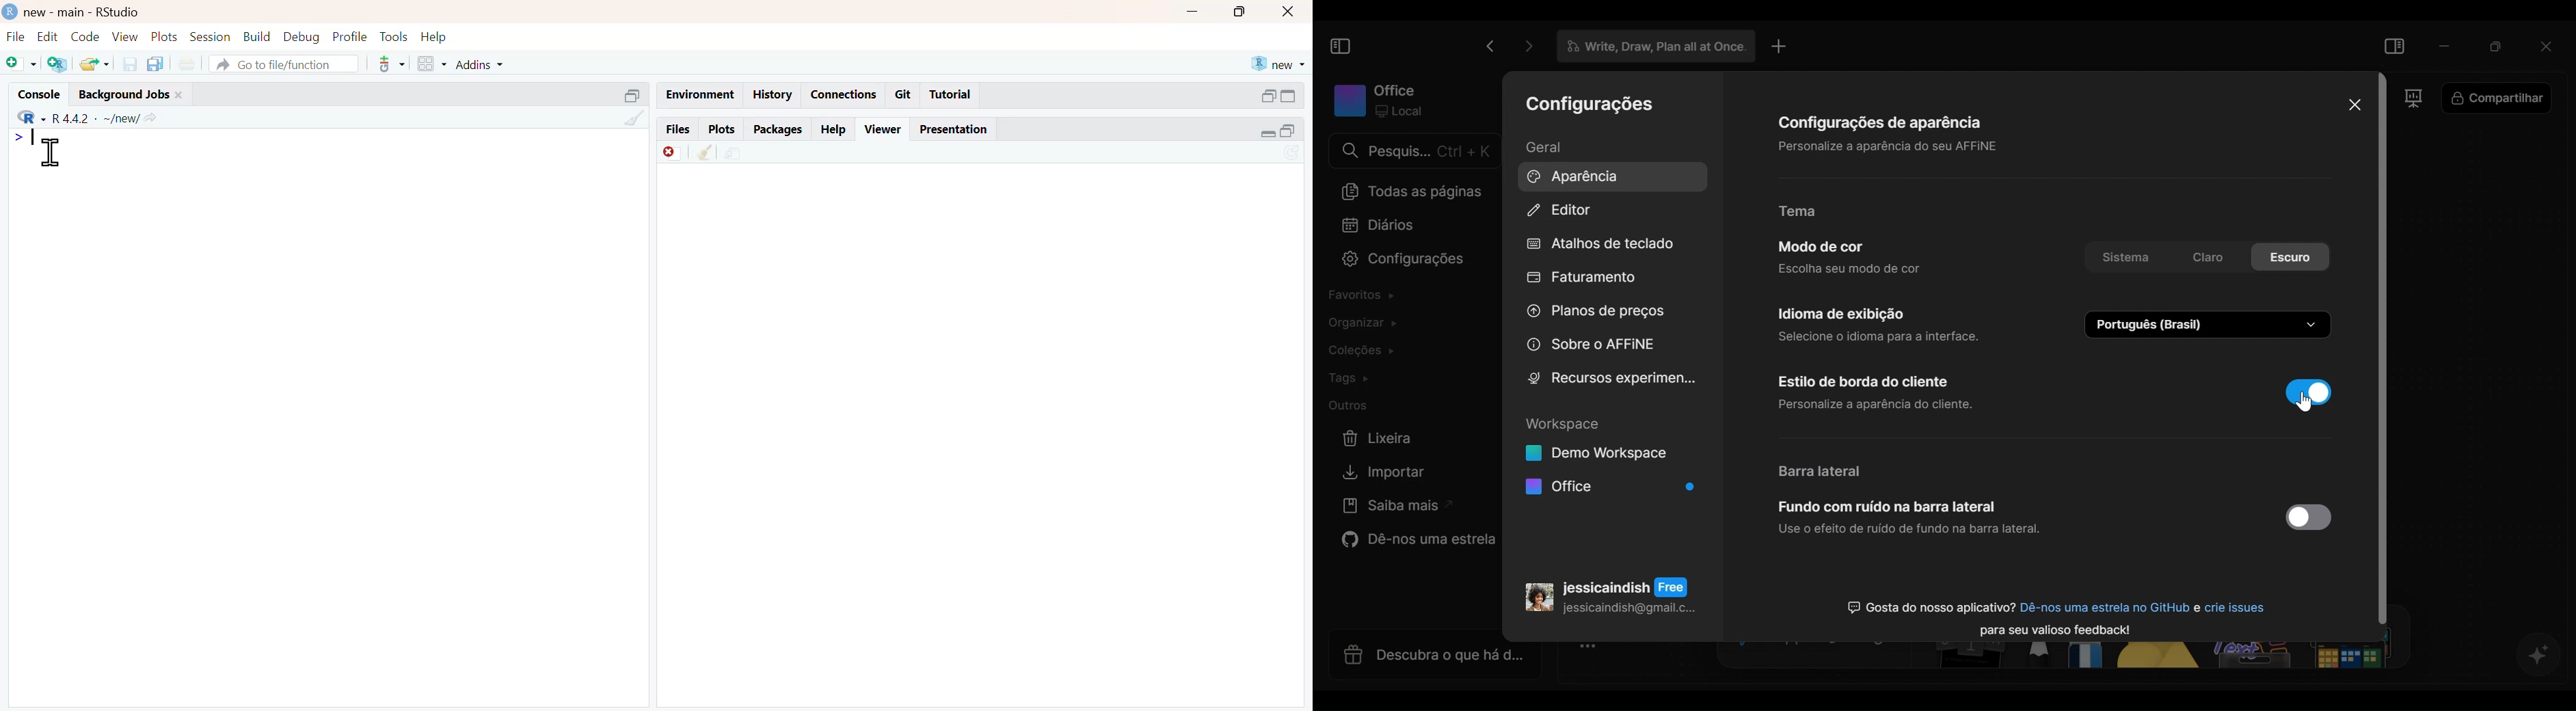 This screenshot has height=728, width=2576. What do you see at coordinates (125, 95) in the screenshot?
I see `Background jobs` at bounding box center [125, 95].